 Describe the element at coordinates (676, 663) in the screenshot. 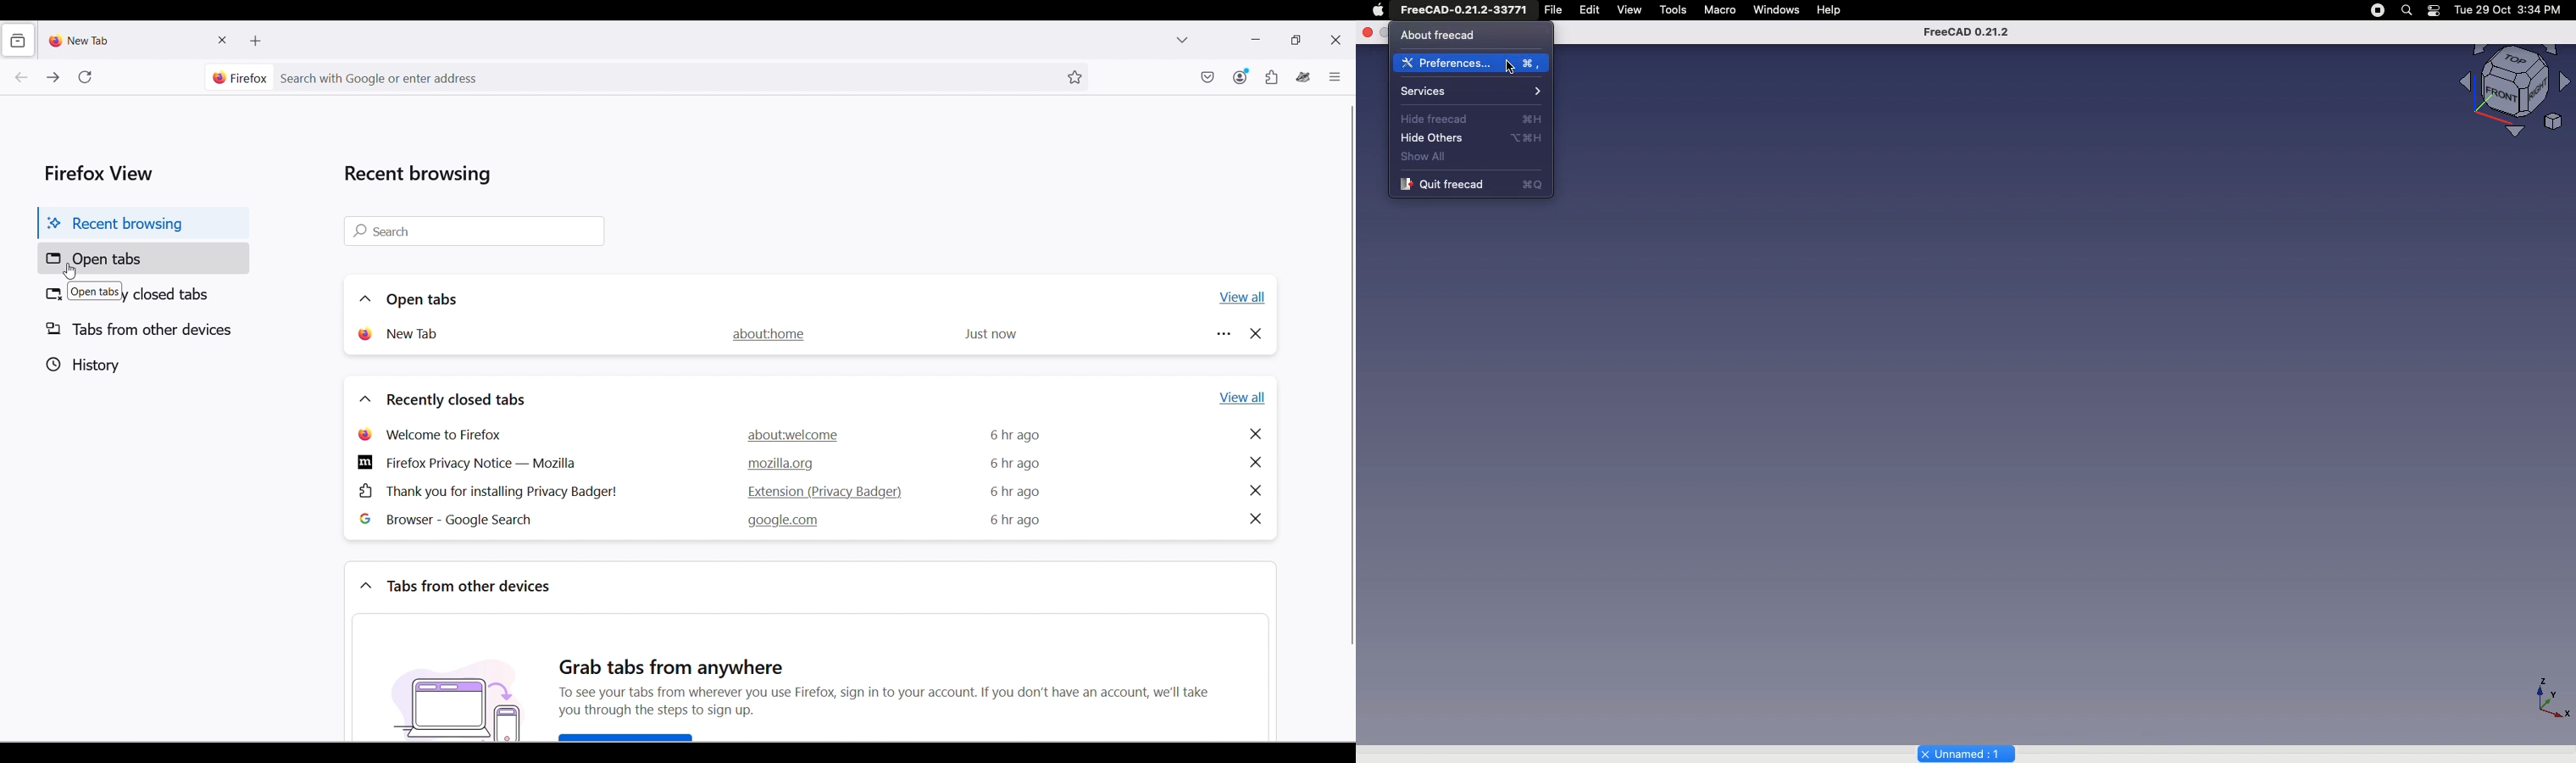

I see `` at that location.